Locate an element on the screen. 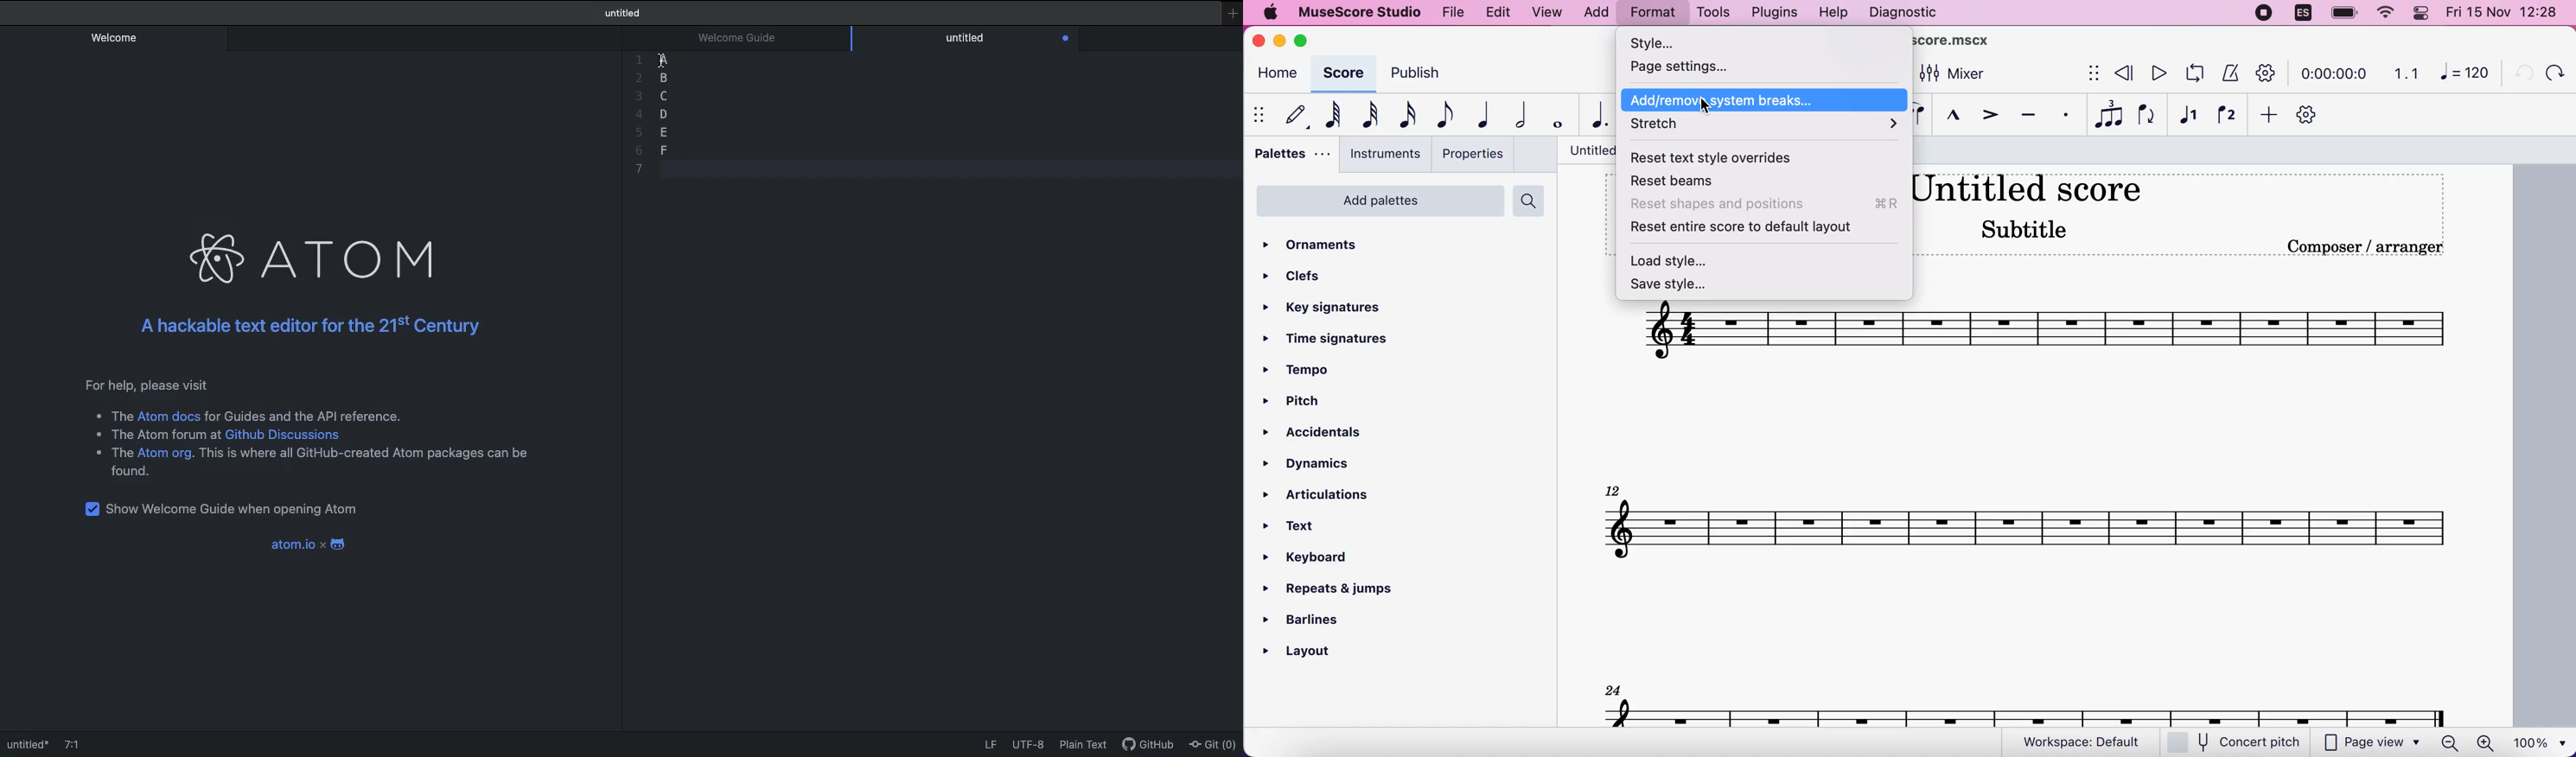 The height and width of the screenshot is (784, 2576). musescore studio is located at coordinates (1357, 12).